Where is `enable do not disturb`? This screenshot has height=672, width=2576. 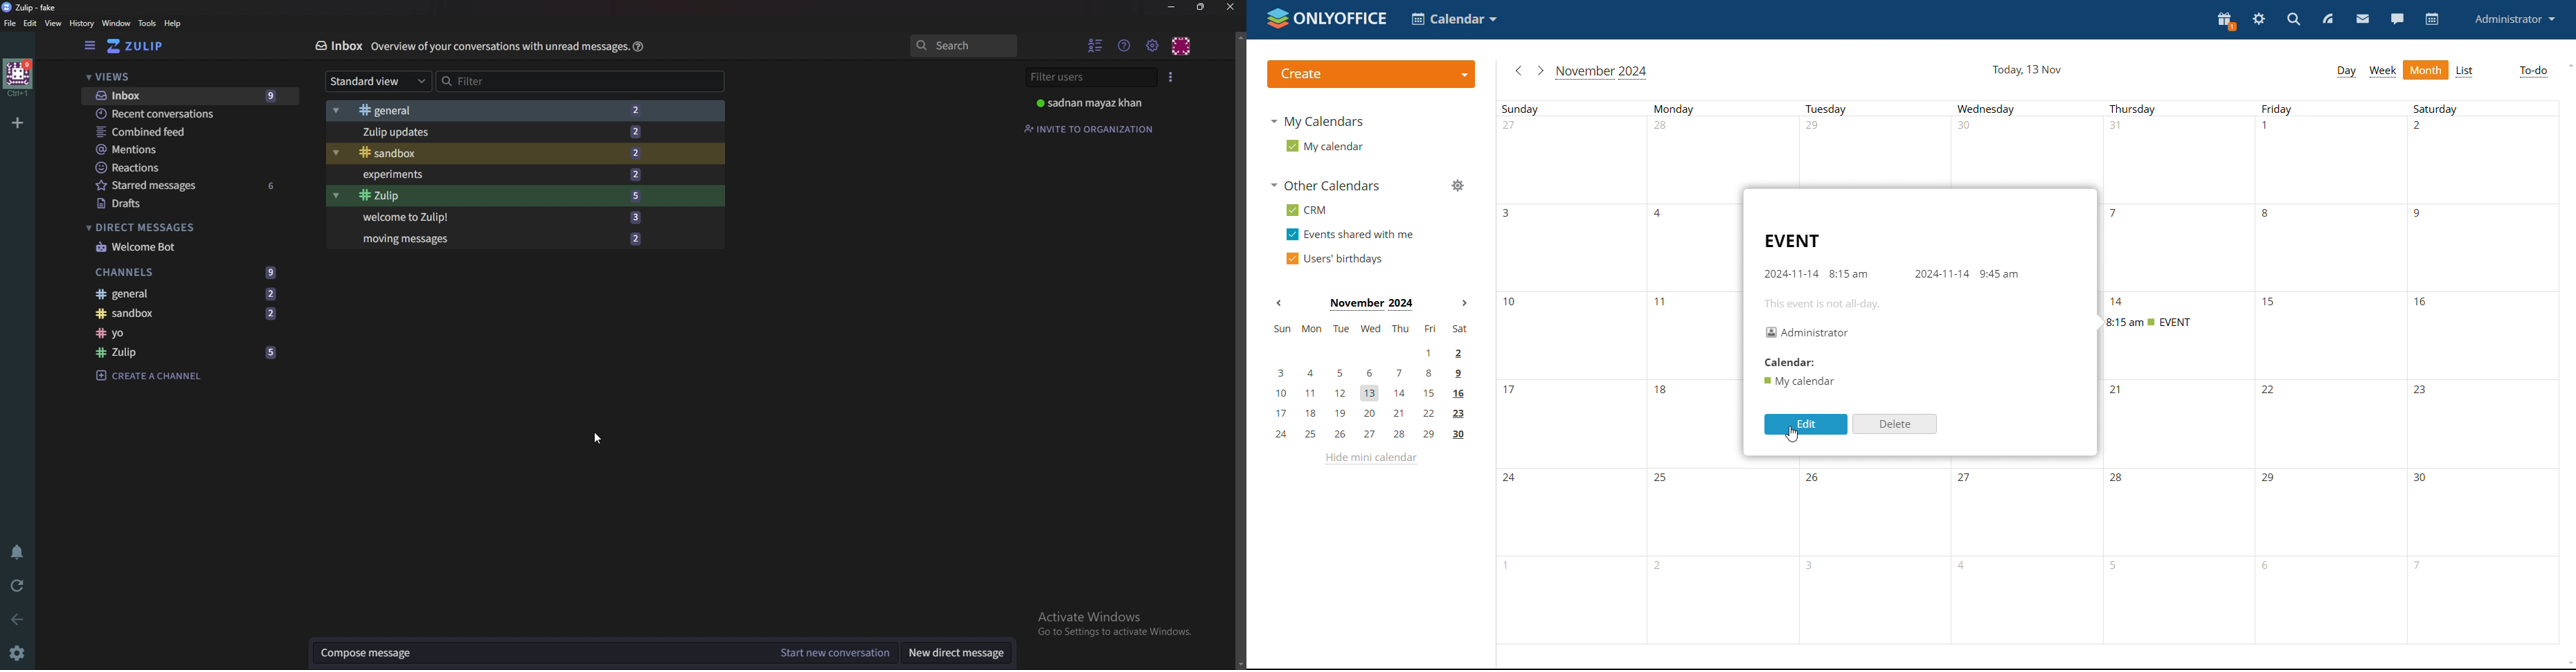
enable do not disturb is located at coordinates (16, 549).